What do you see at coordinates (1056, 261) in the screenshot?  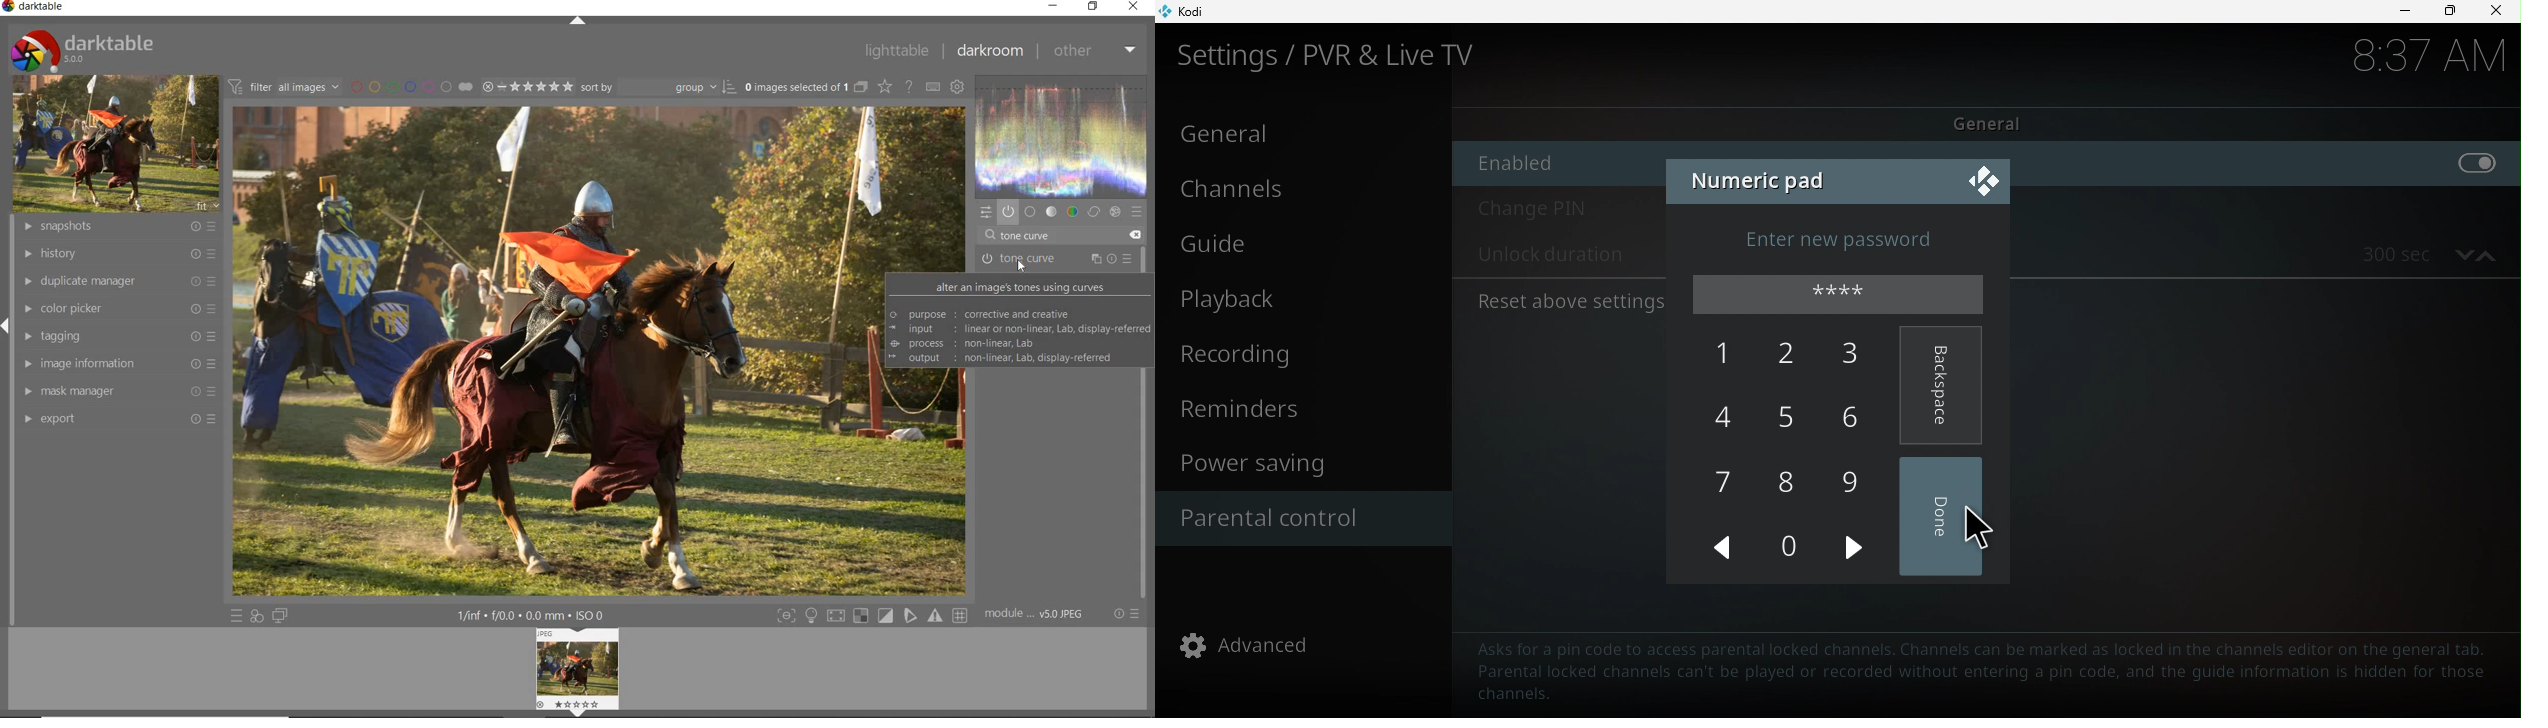 I see `tone curve` at bounding box center [1056, 261].